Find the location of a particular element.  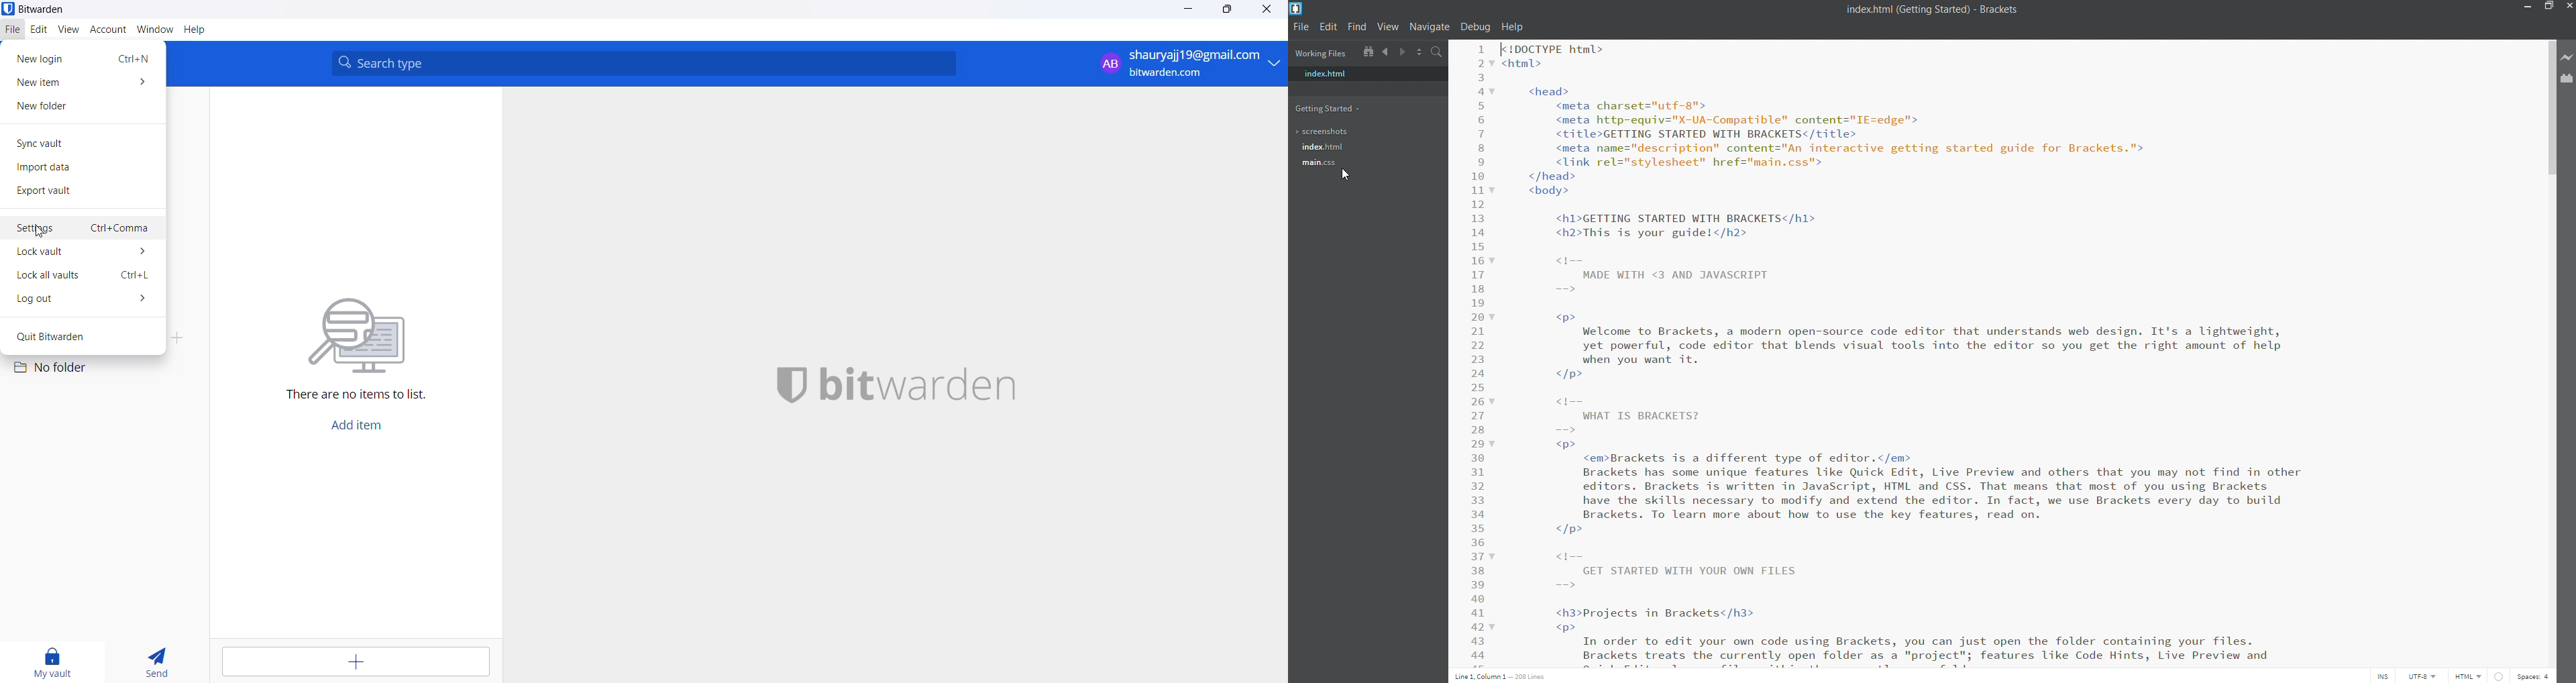

toggle cursor (INS) is located at coordinates (2383, 675).